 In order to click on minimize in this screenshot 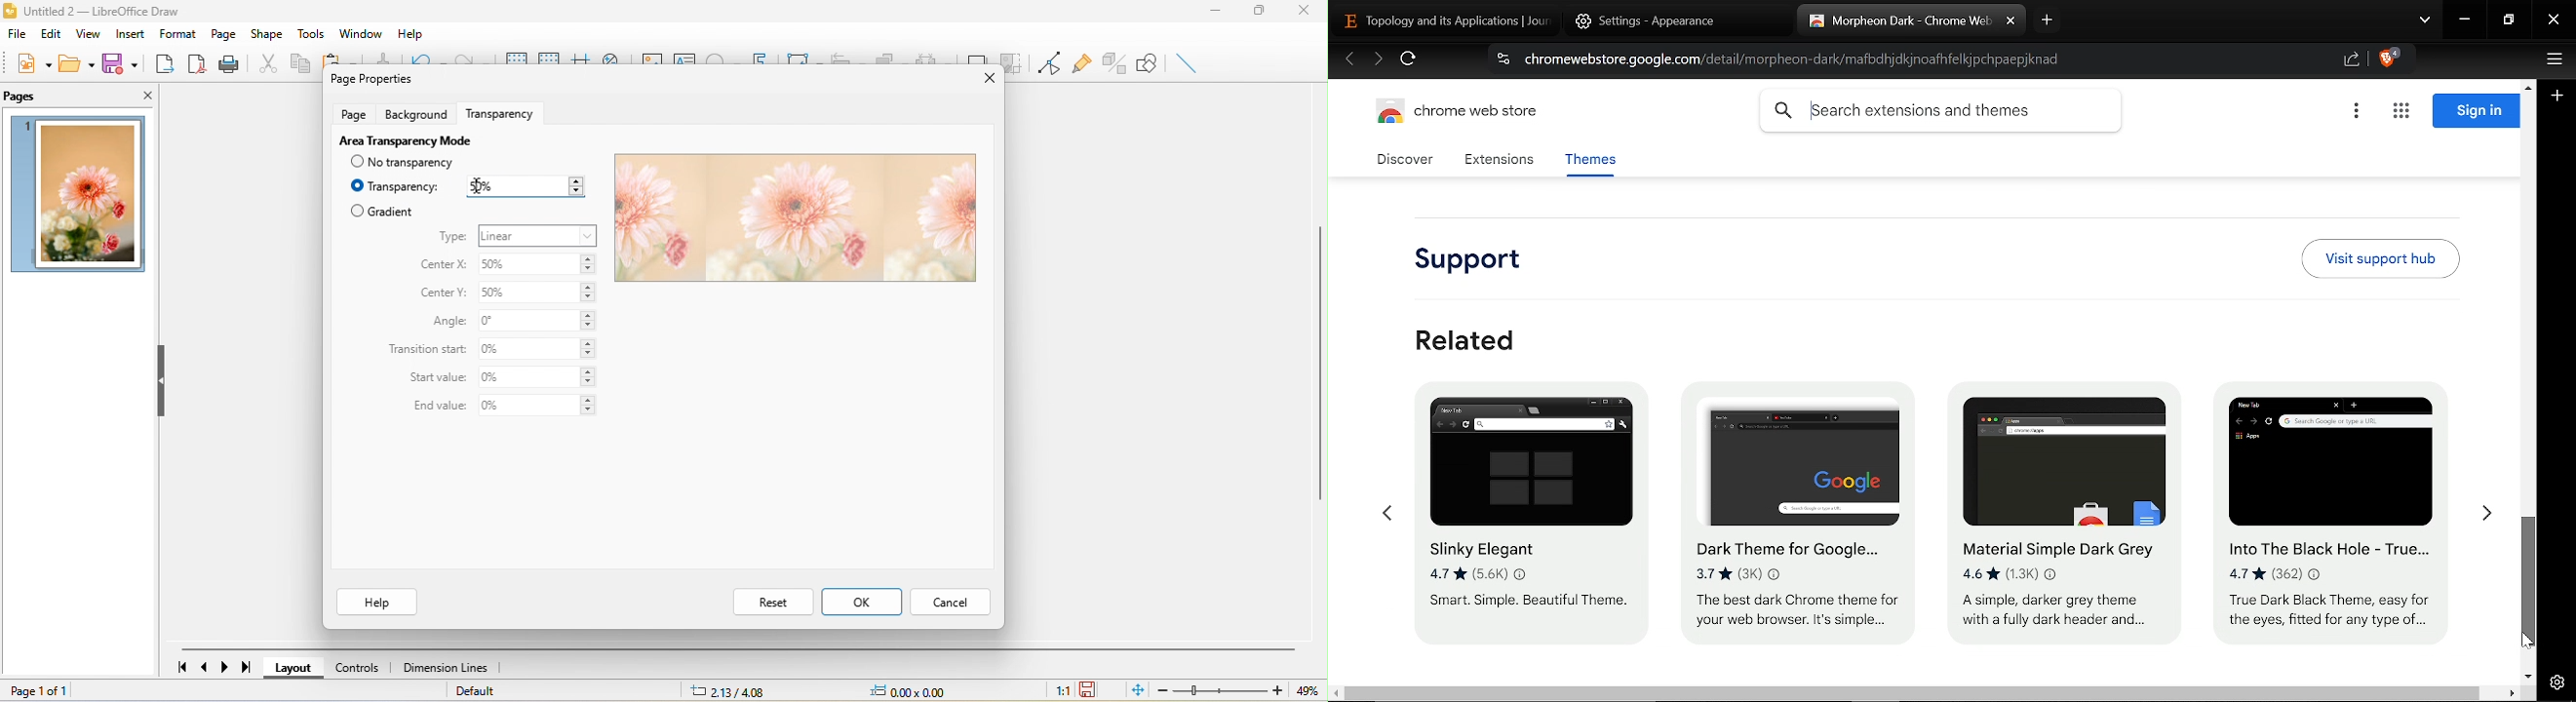, I will do `click(1223, 13)`.